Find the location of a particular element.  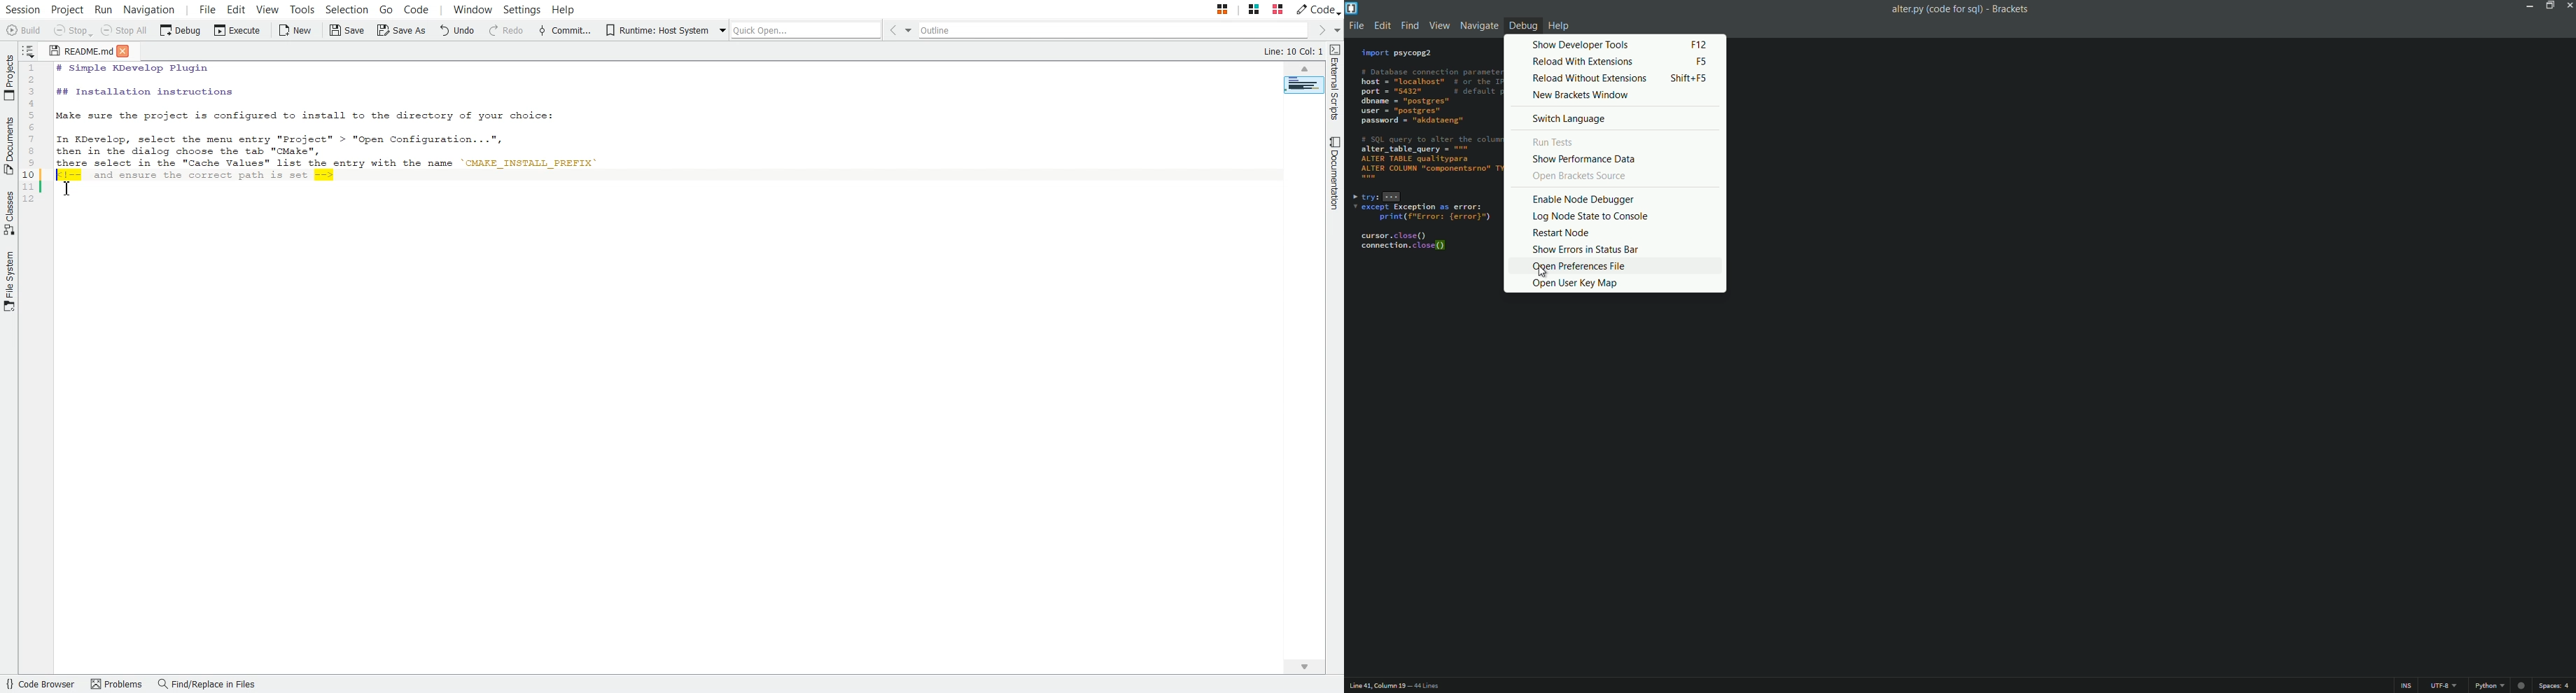

Reload without extensions is located at coordinates (1609, 79).